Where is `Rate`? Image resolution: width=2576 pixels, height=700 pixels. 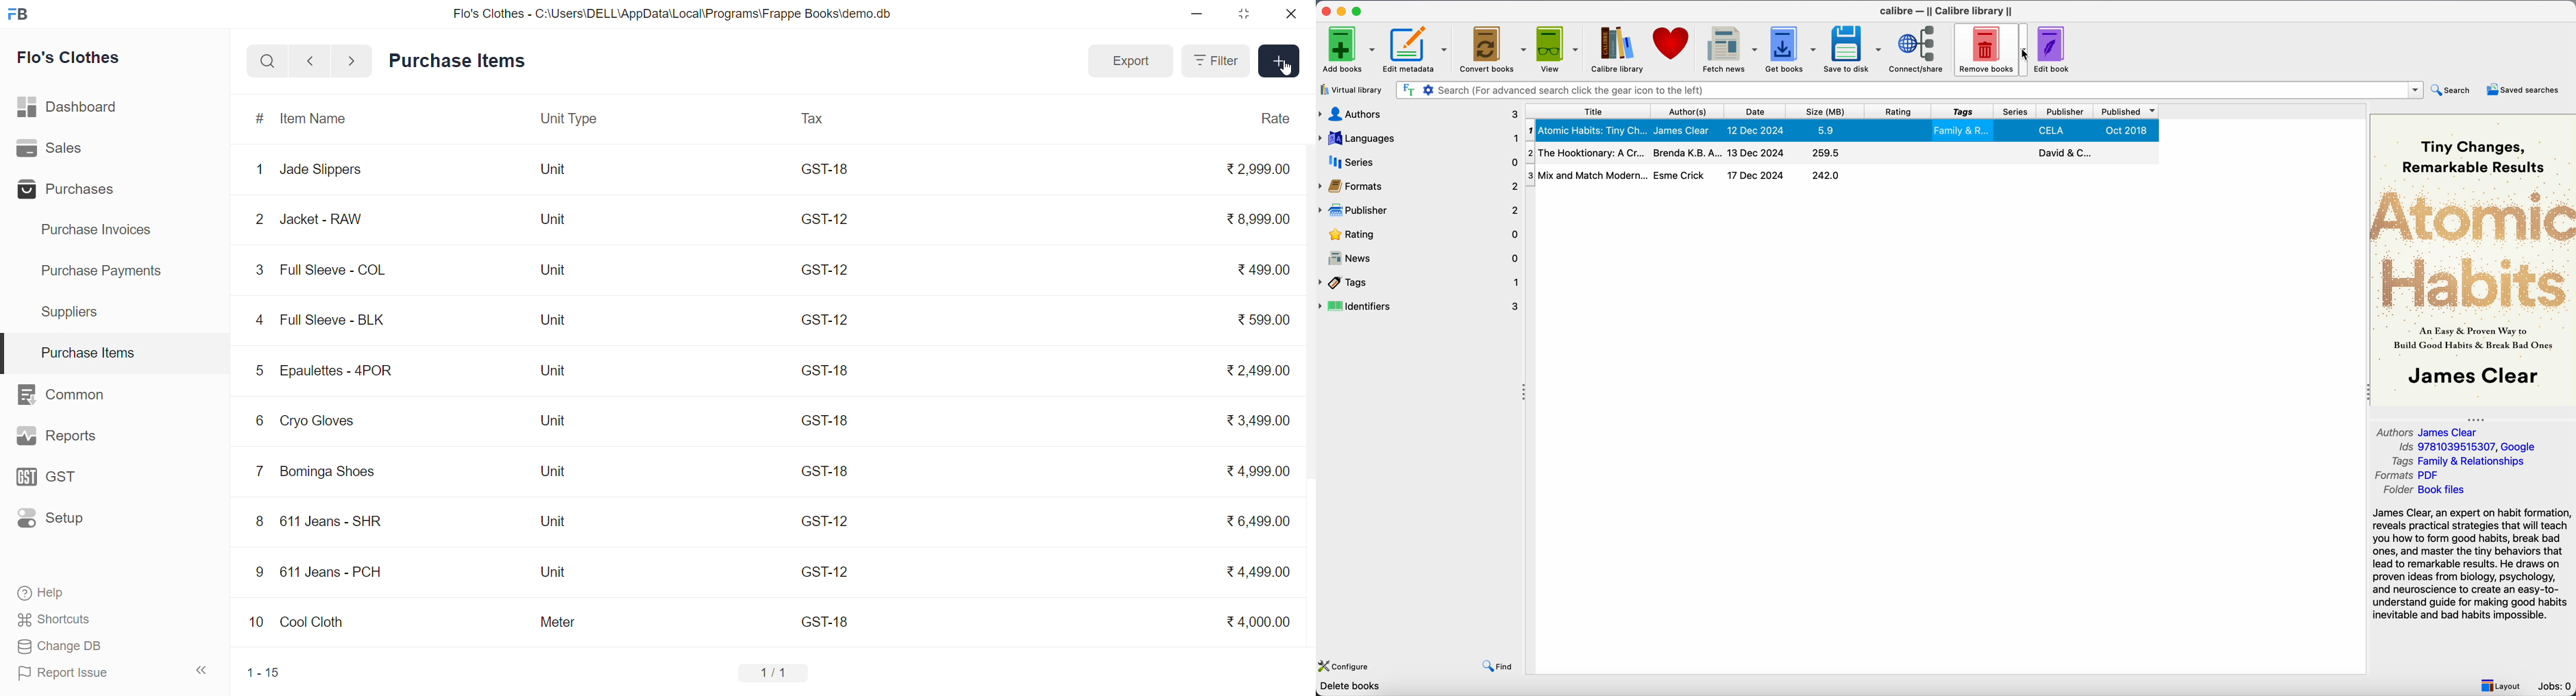
Rate is located at coordinates (1276, 120).